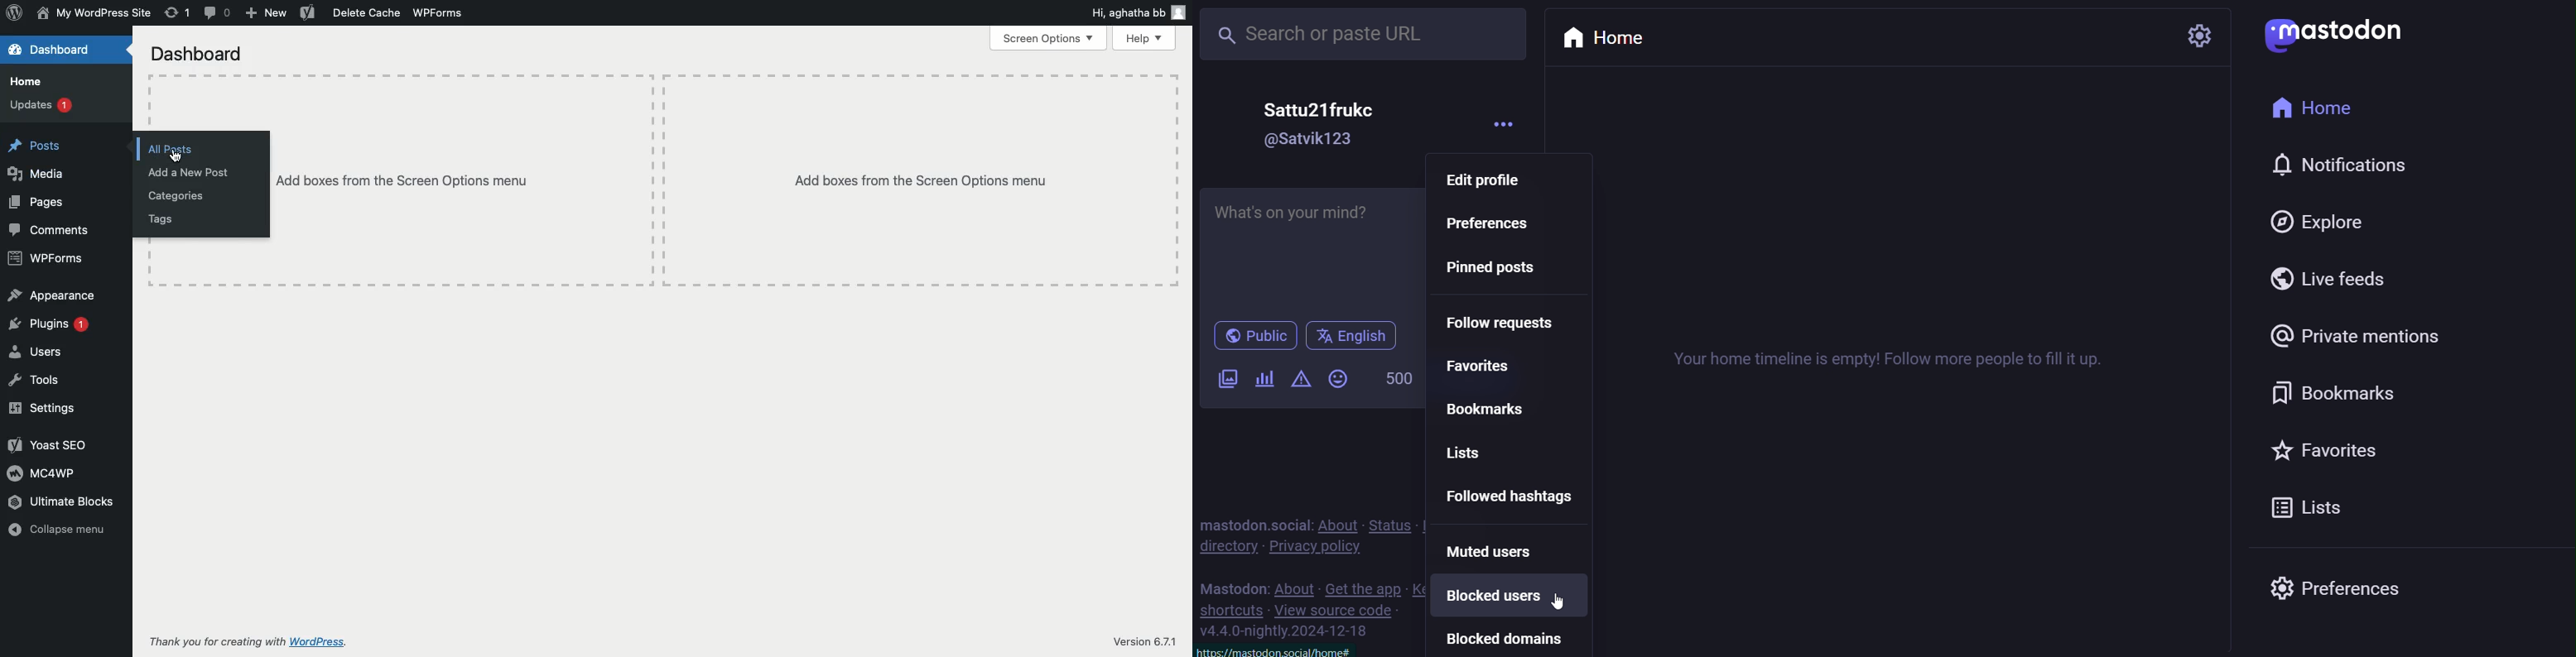 The width and height of the screenshot is (2576, 672). What do you see at coordinates (254, 644) in the screenshot?
I see `Thank you for creating with WordPress.` at bounding box center [254, 644].